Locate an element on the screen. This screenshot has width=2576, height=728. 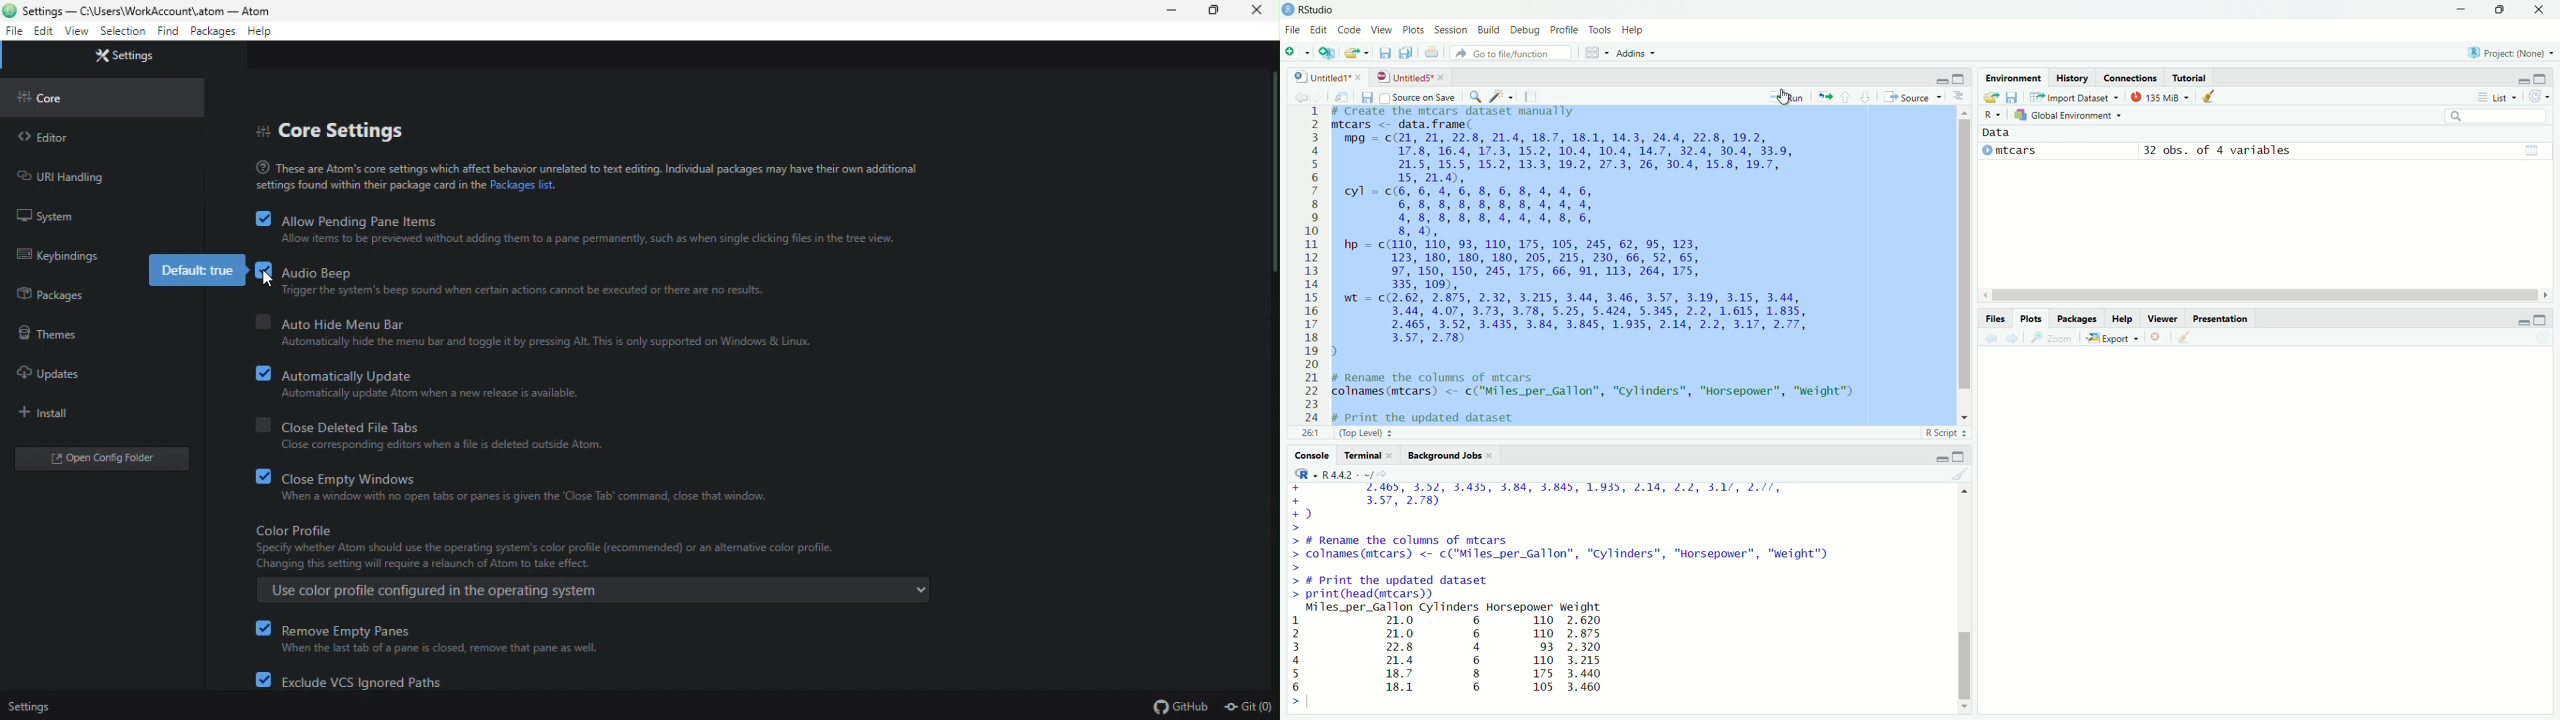
View is located at coordinates (1381, 30).